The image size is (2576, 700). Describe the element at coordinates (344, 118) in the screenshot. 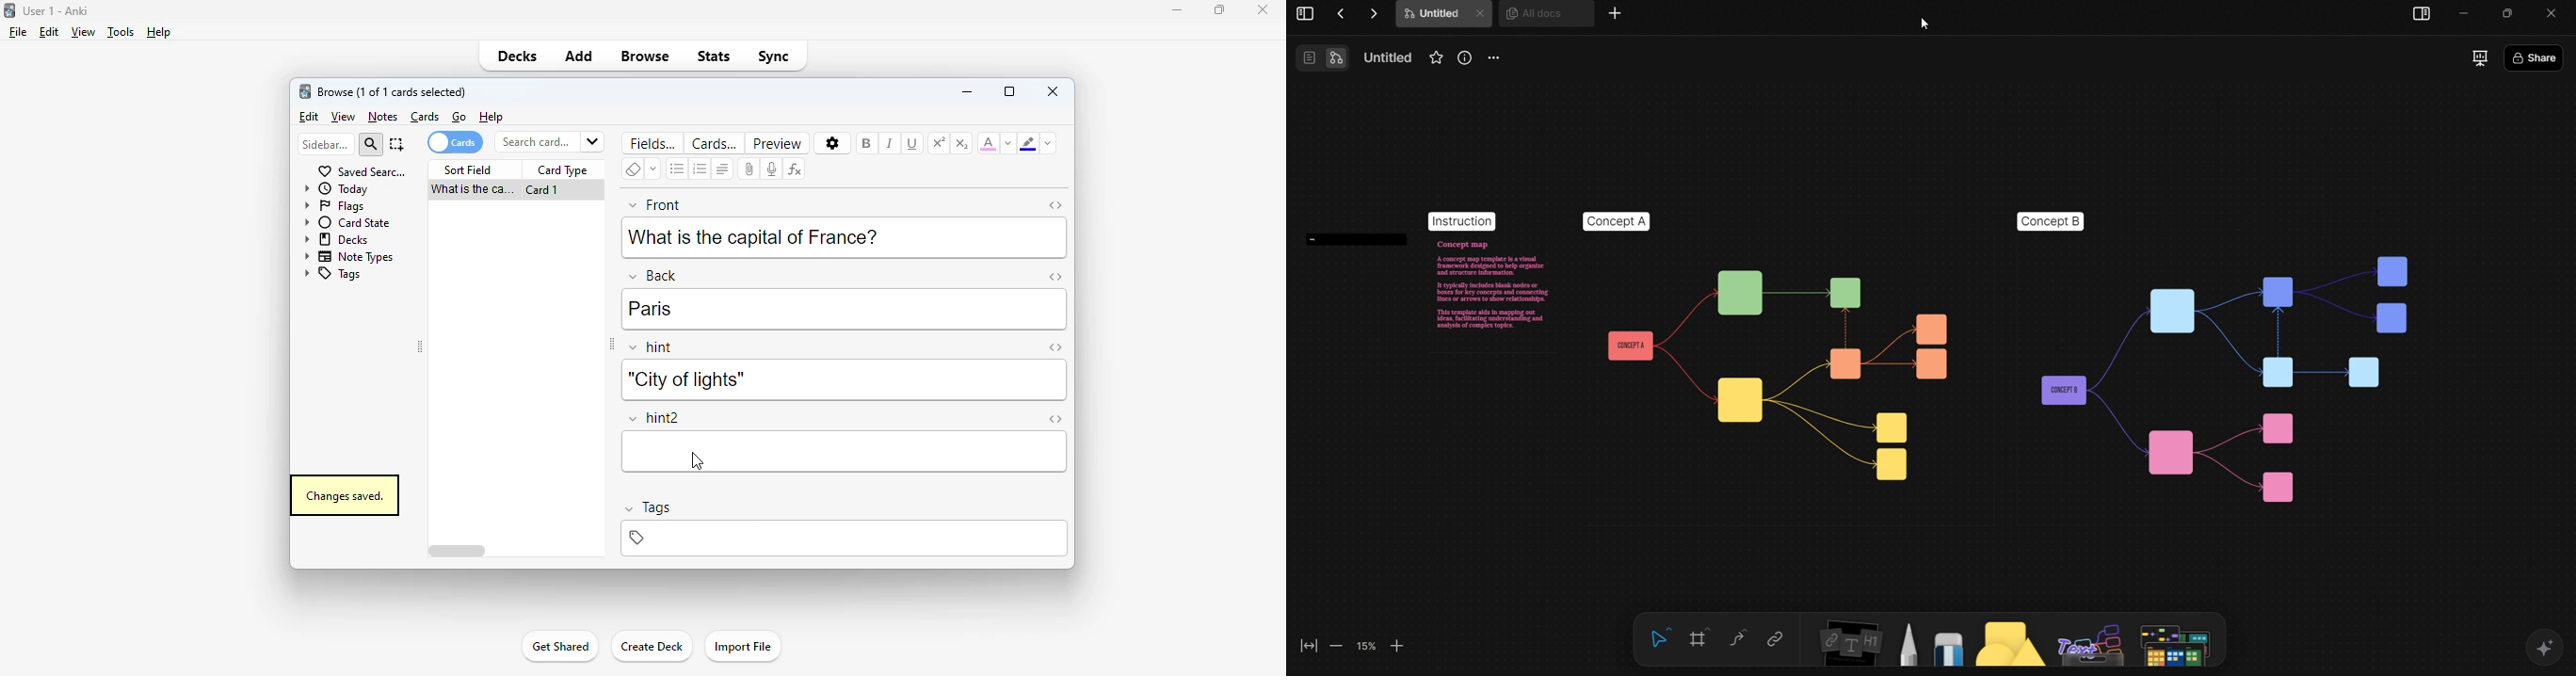

I see `view` at that location.